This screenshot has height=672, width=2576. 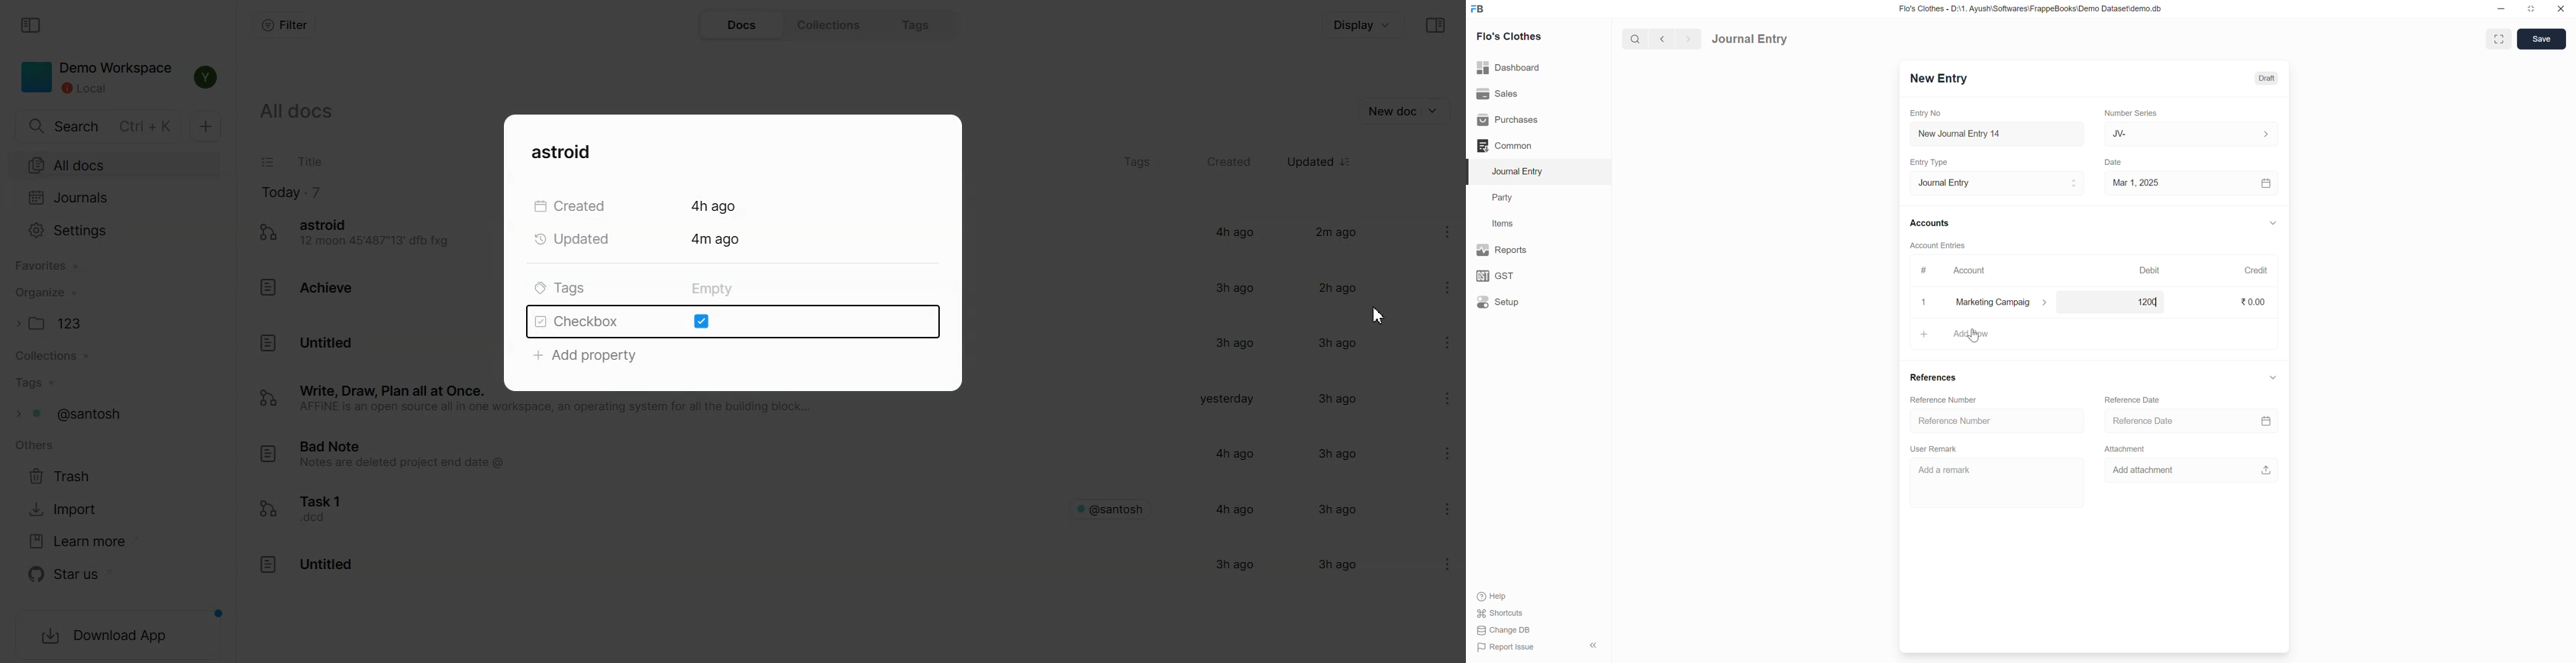 I want to click on Dropdown box, so click(x=1436, y=111).